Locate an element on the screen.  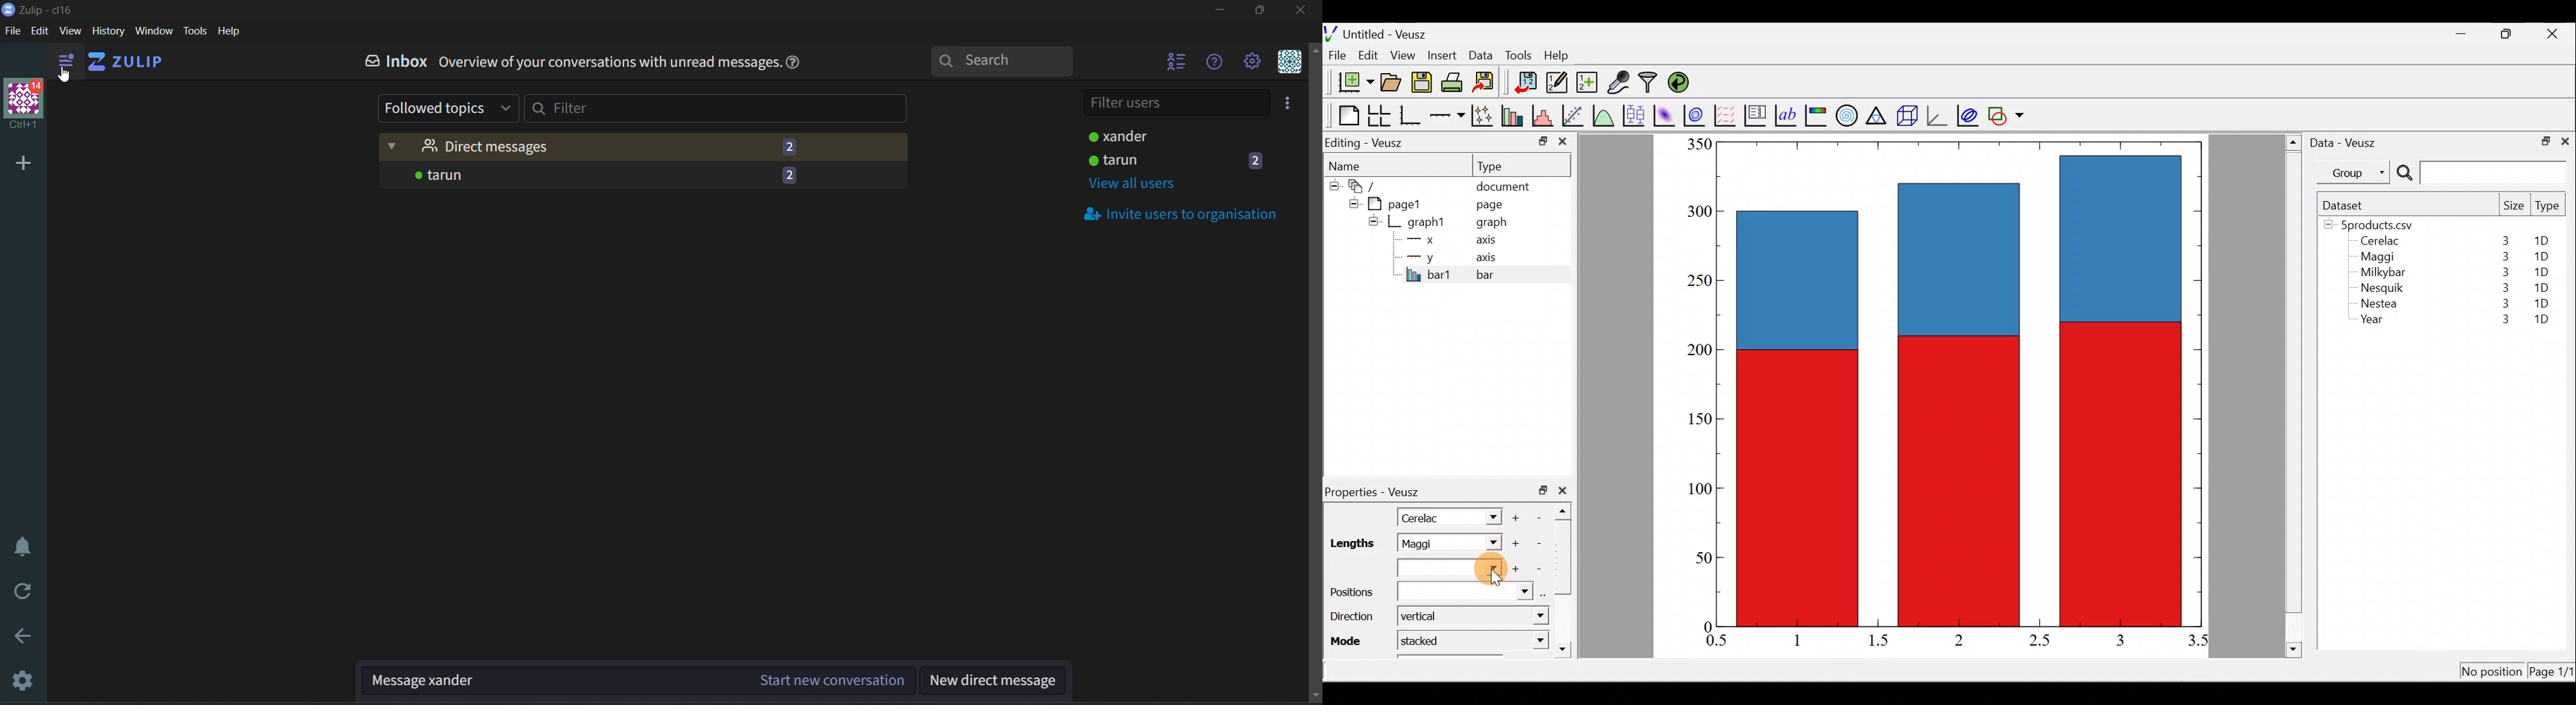
Add another item is located at coordinates (1517, 569).